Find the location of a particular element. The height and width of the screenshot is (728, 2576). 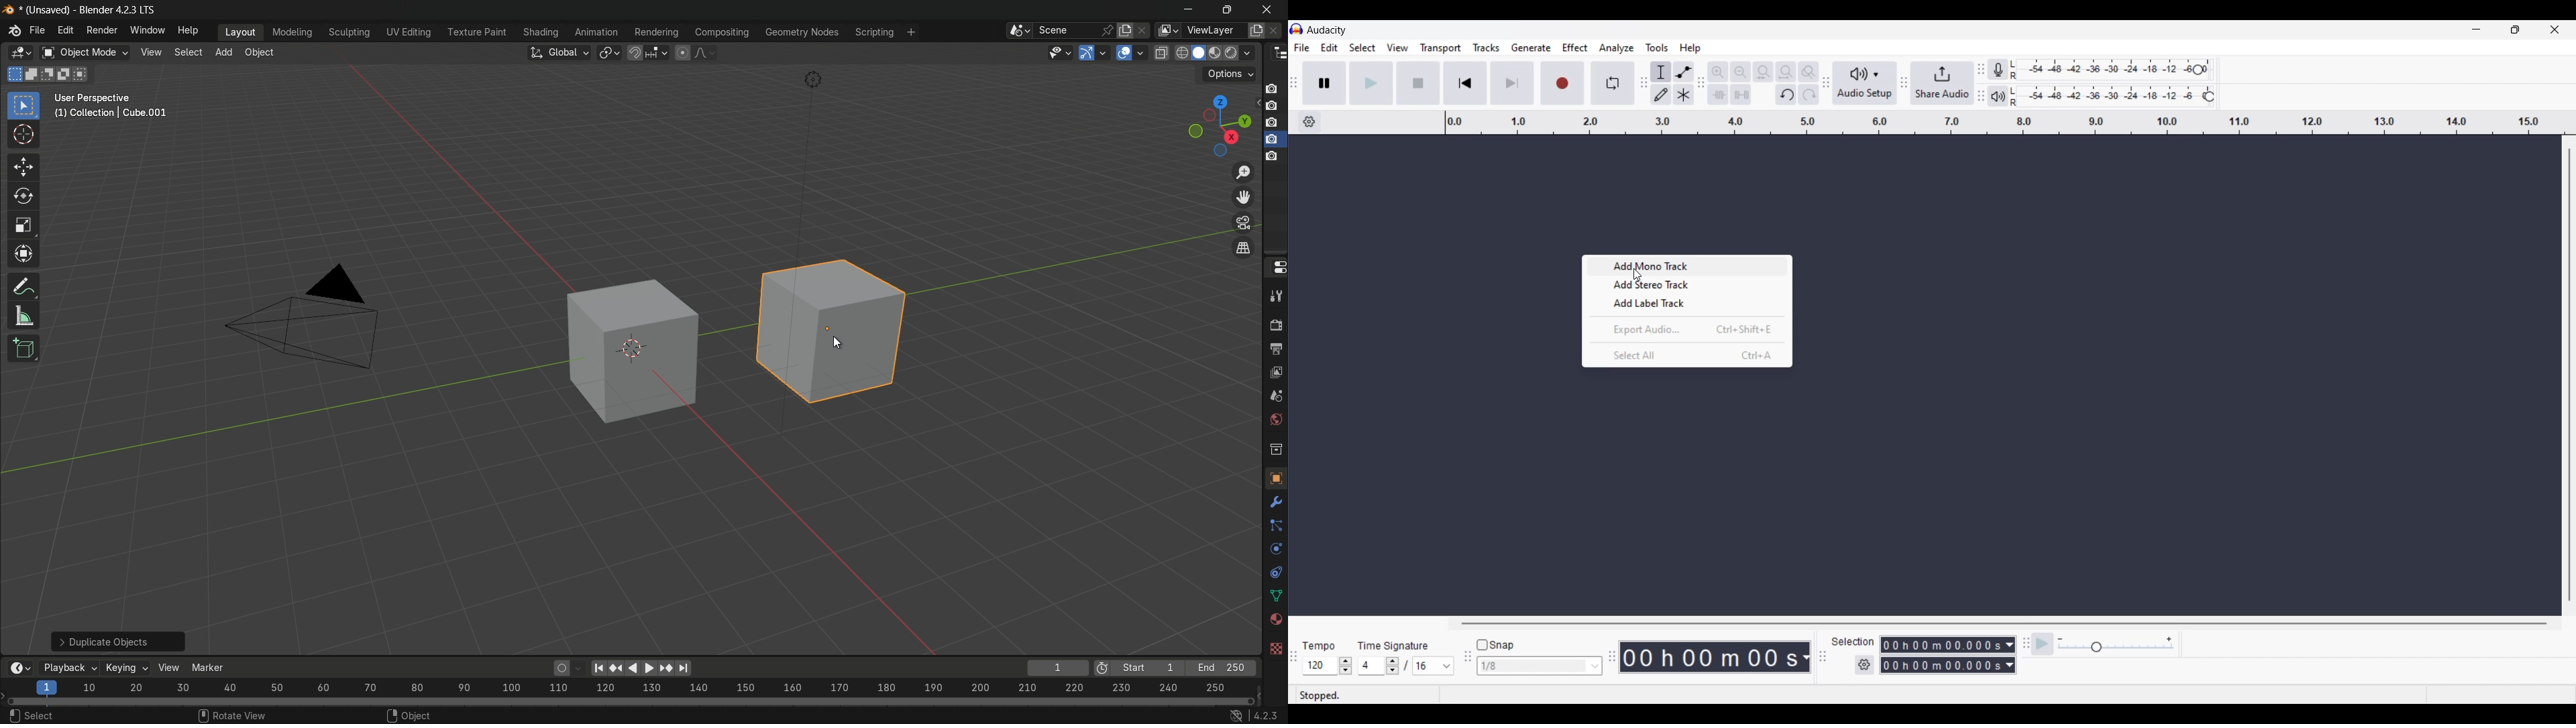

Recording duration is located at coordinates (1940, 655).